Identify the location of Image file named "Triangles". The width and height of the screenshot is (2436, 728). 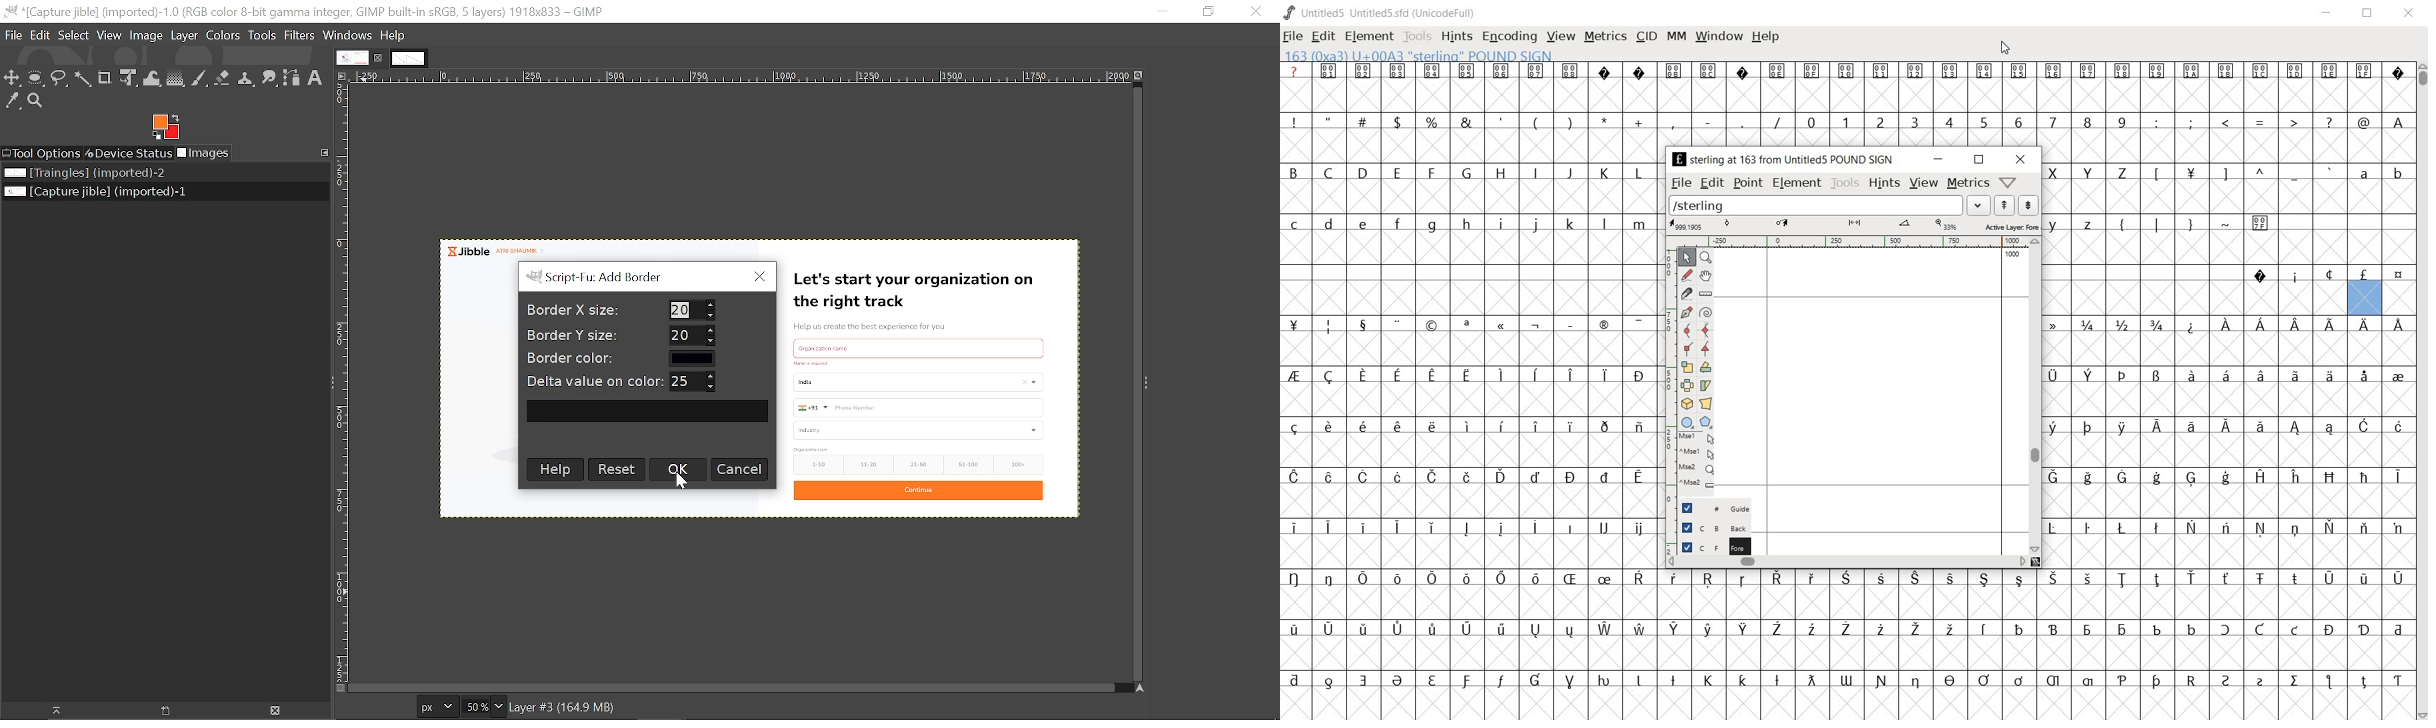
(92, 172).